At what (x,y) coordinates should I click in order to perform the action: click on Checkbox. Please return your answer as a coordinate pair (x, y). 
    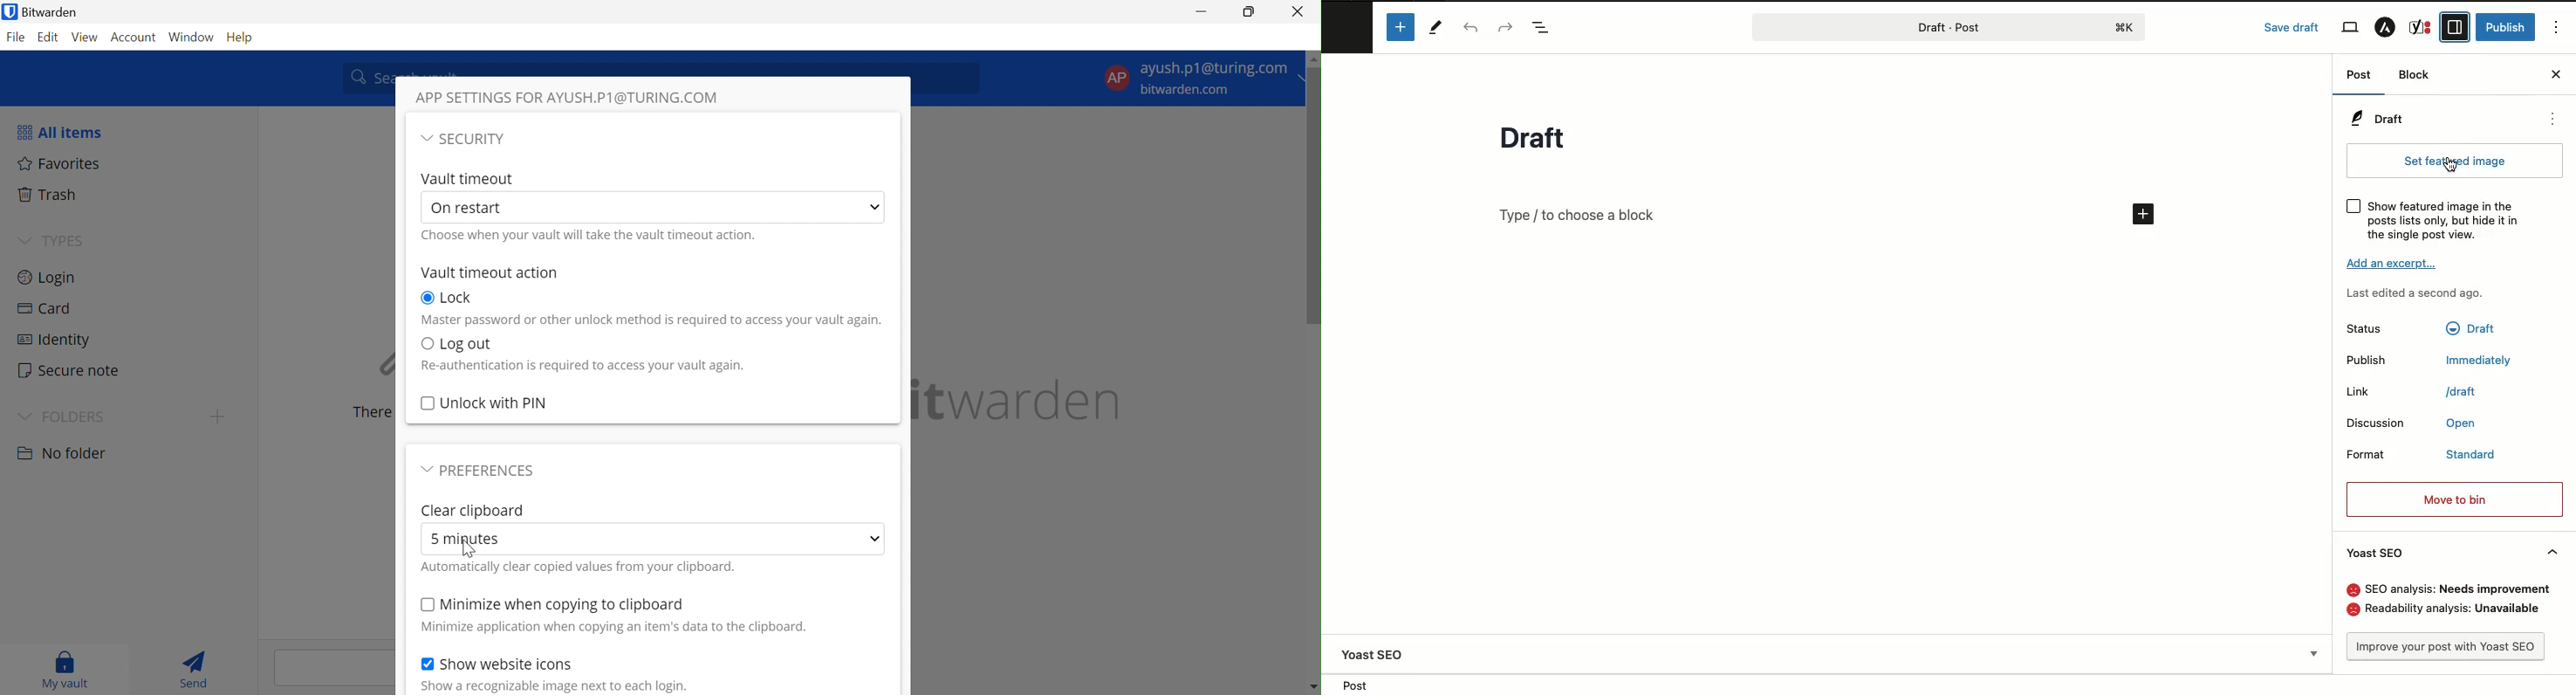
    Looking at the image, I should click on (427, 342).